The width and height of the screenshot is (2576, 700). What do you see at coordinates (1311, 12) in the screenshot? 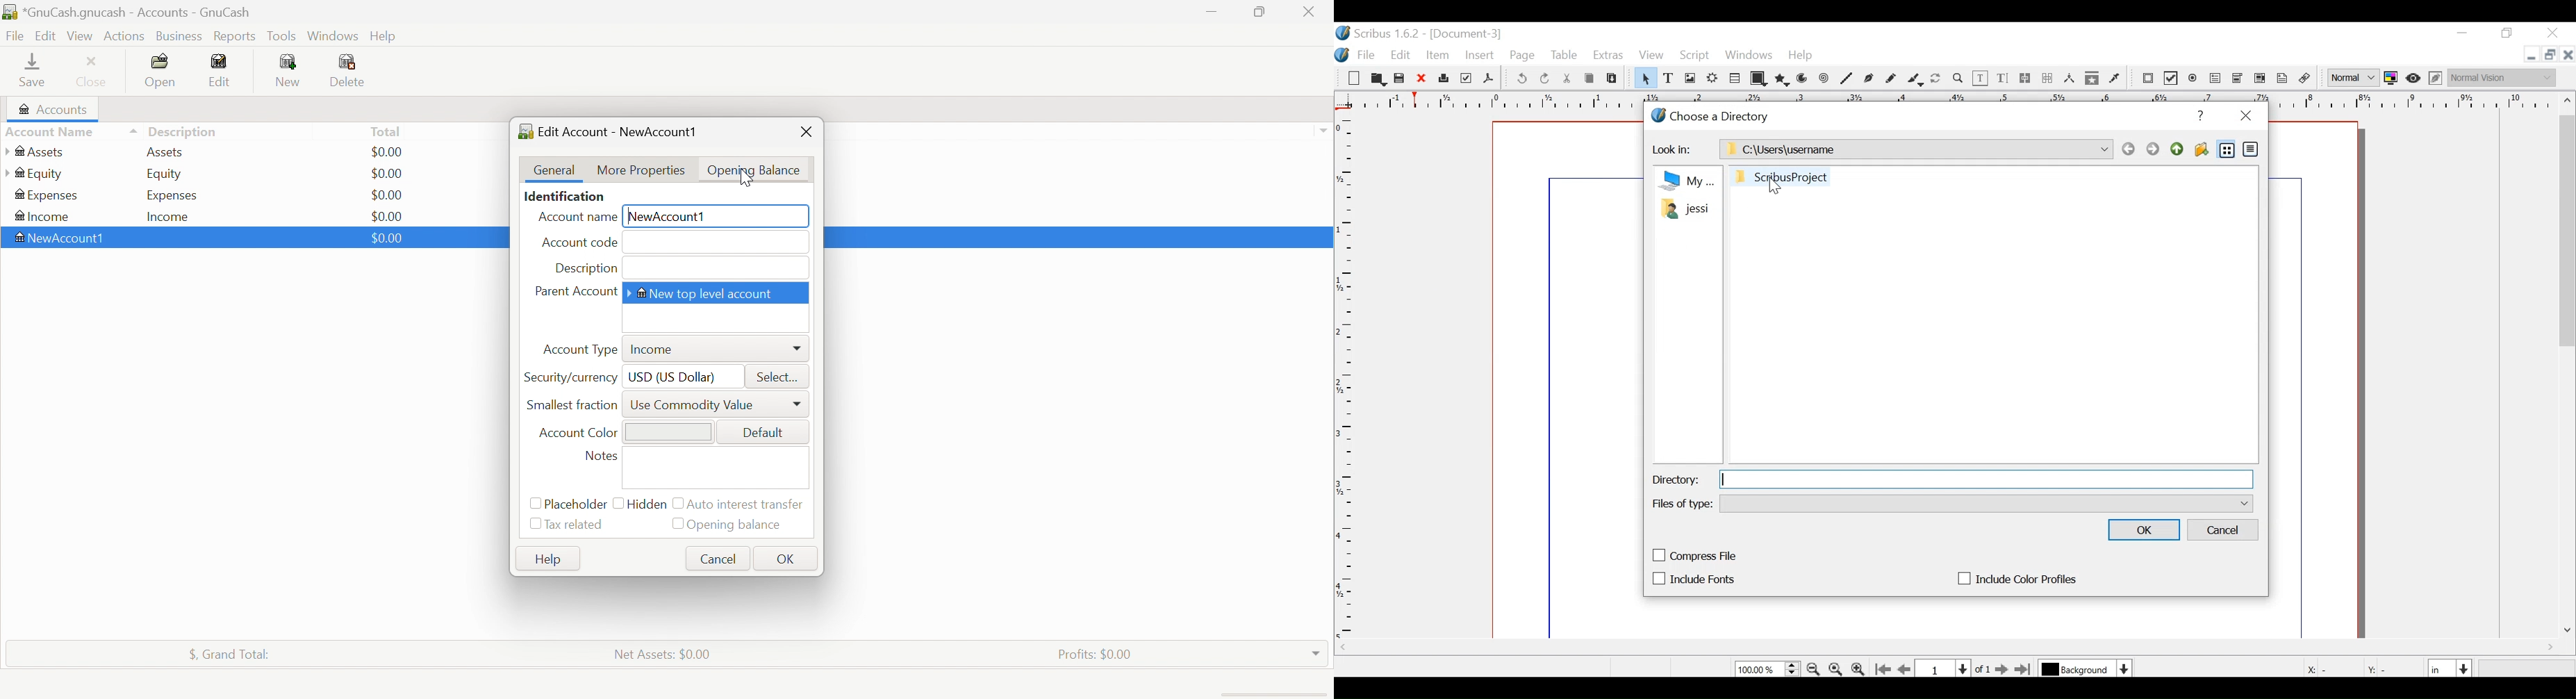
I see `Close` at bounding box center [1311, 12].